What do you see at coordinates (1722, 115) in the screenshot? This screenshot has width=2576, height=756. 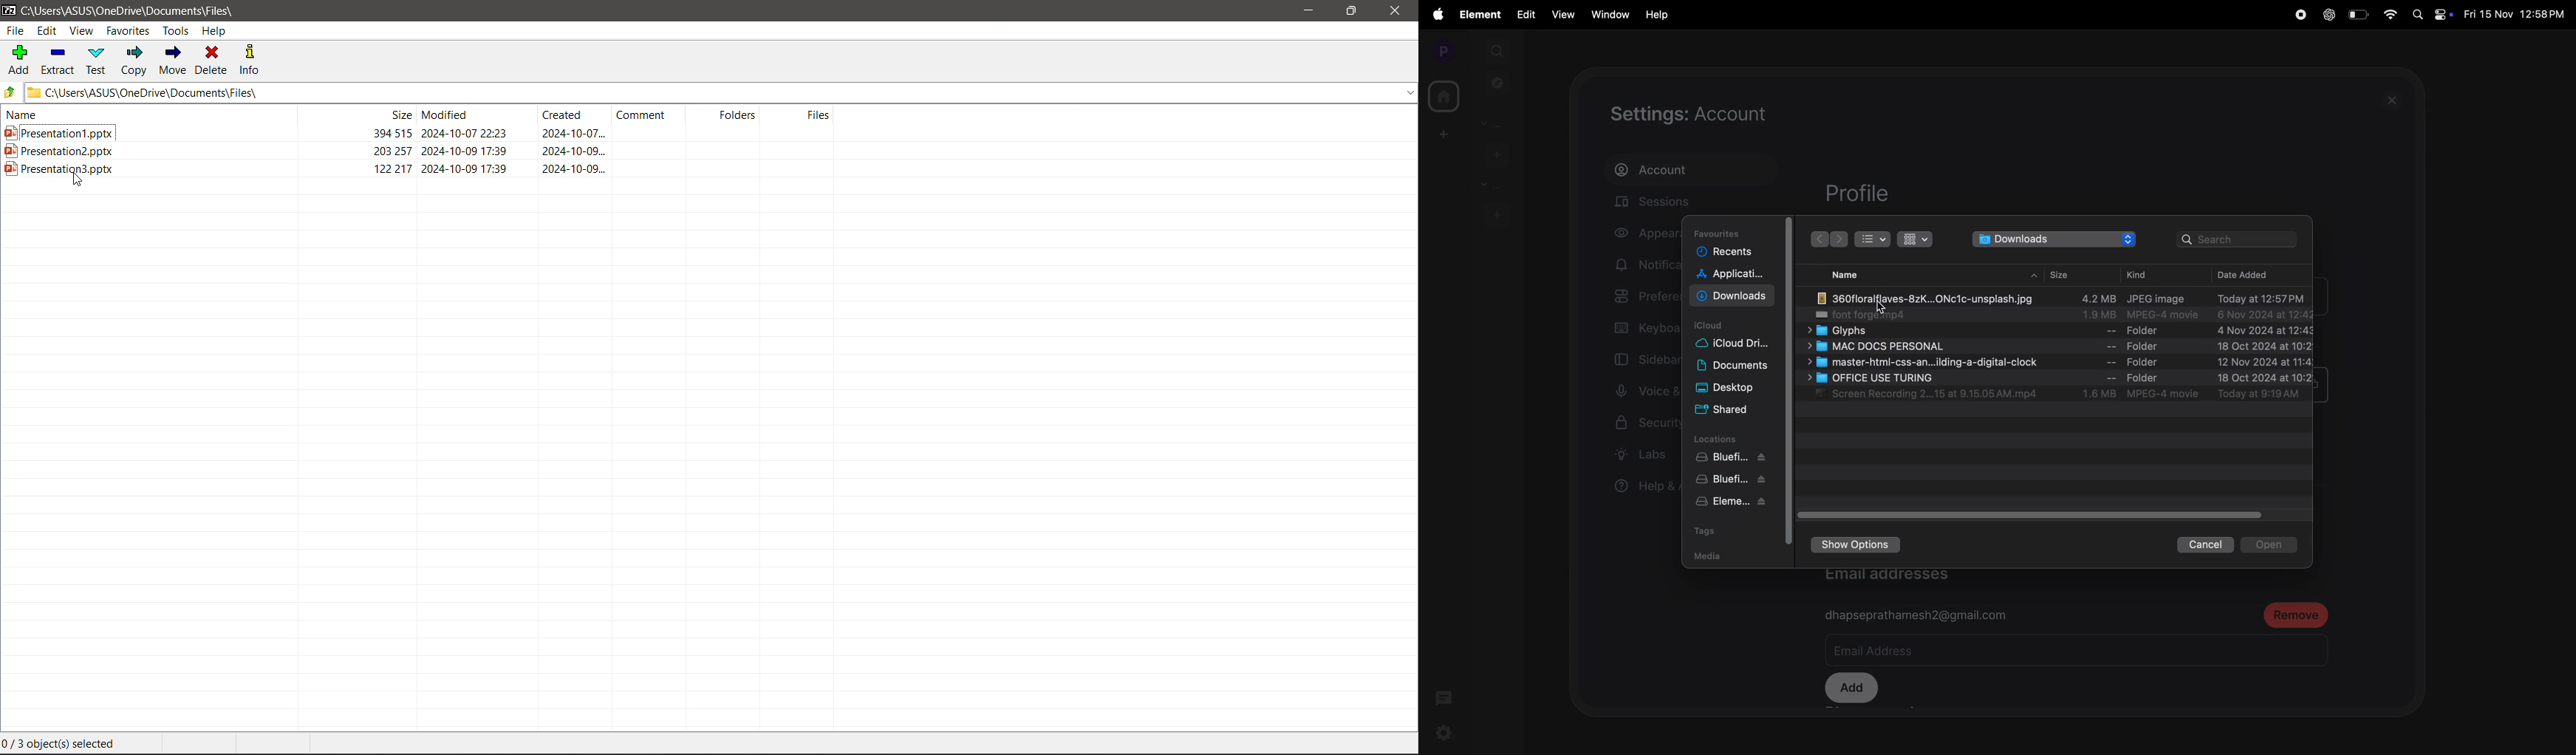 I see `settings account` at bounding box center [1722, 115].